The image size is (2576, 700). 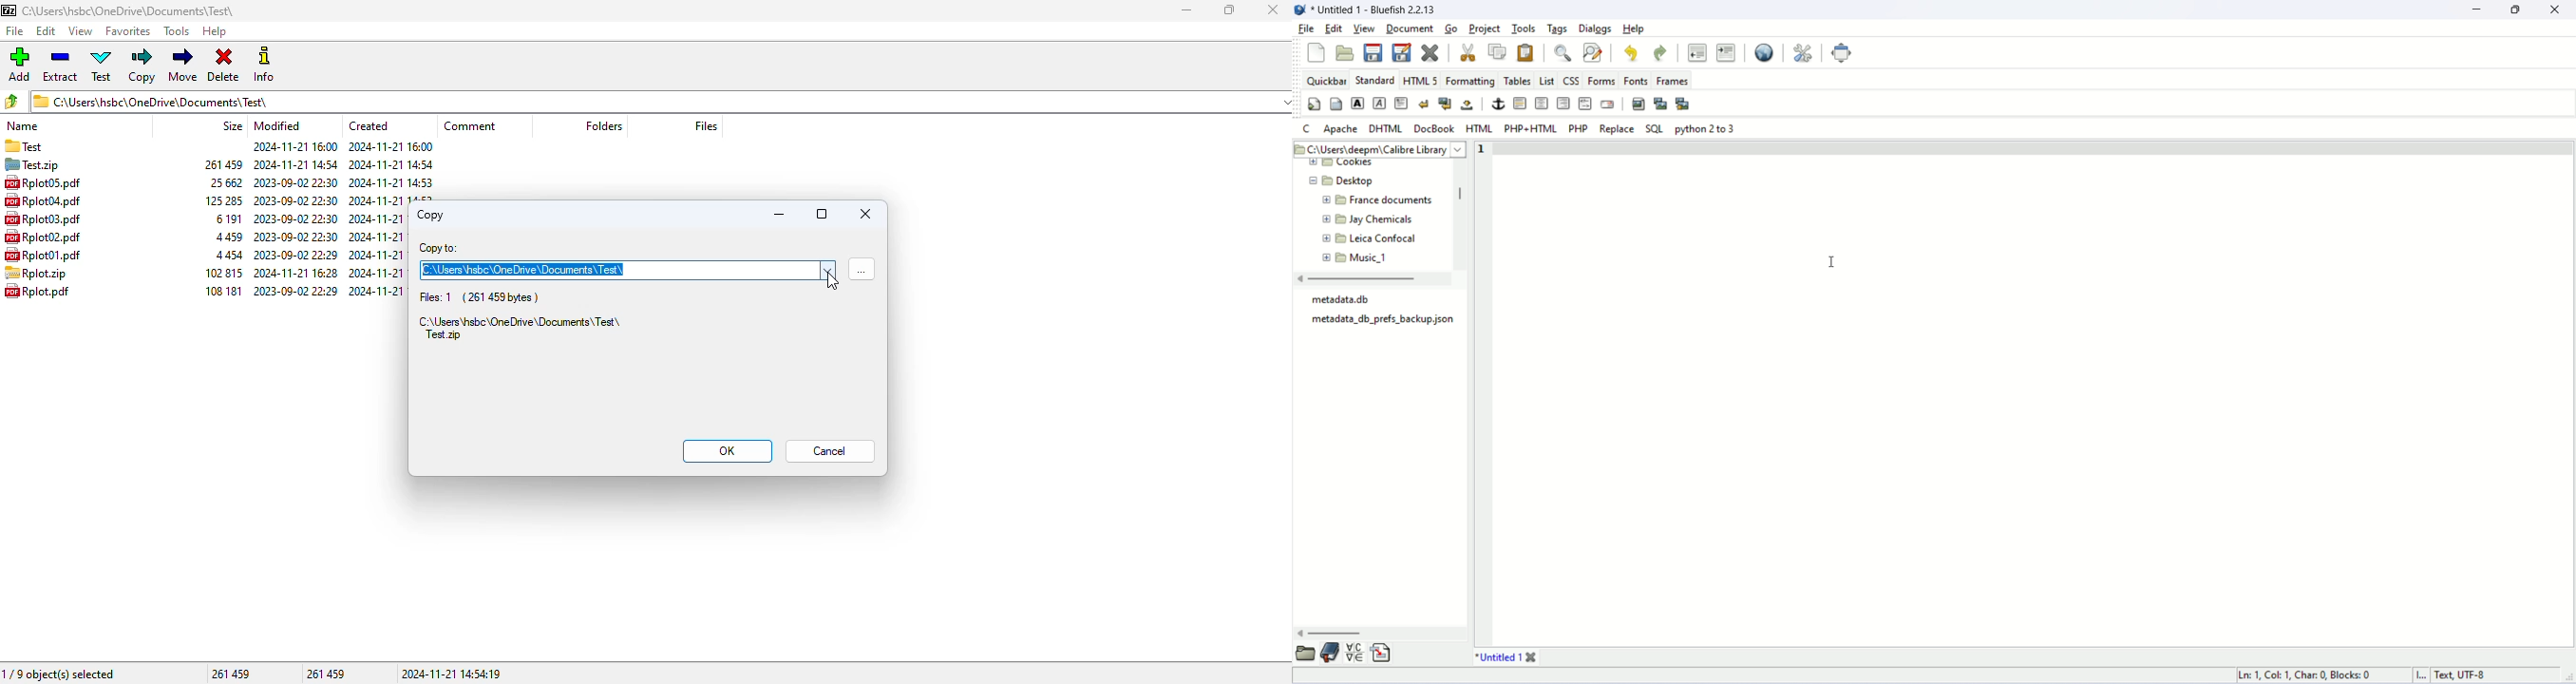 What do you see at coordinates (1444, 103) in the screenshot?
I see `break and clear` at bounding box center [1444, 103].